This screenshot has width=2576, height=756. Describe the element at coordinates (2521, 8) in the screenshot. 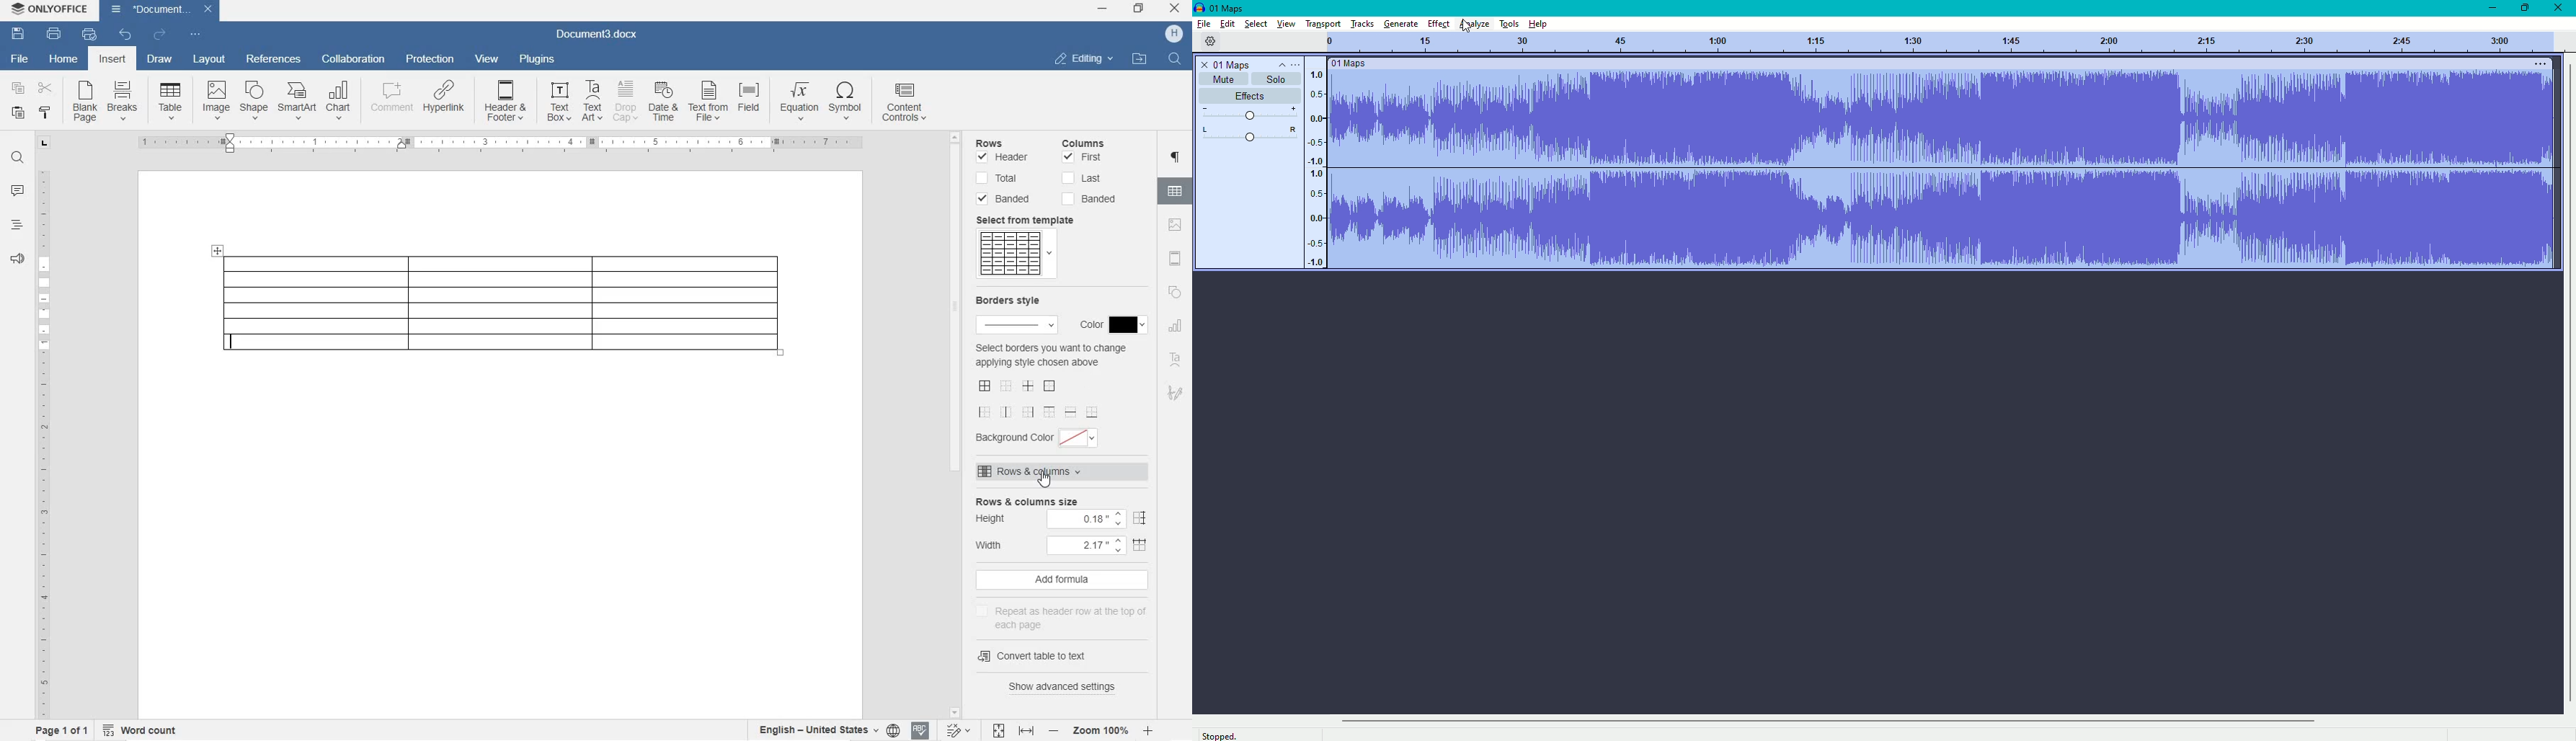

I see `Restore` at that location.